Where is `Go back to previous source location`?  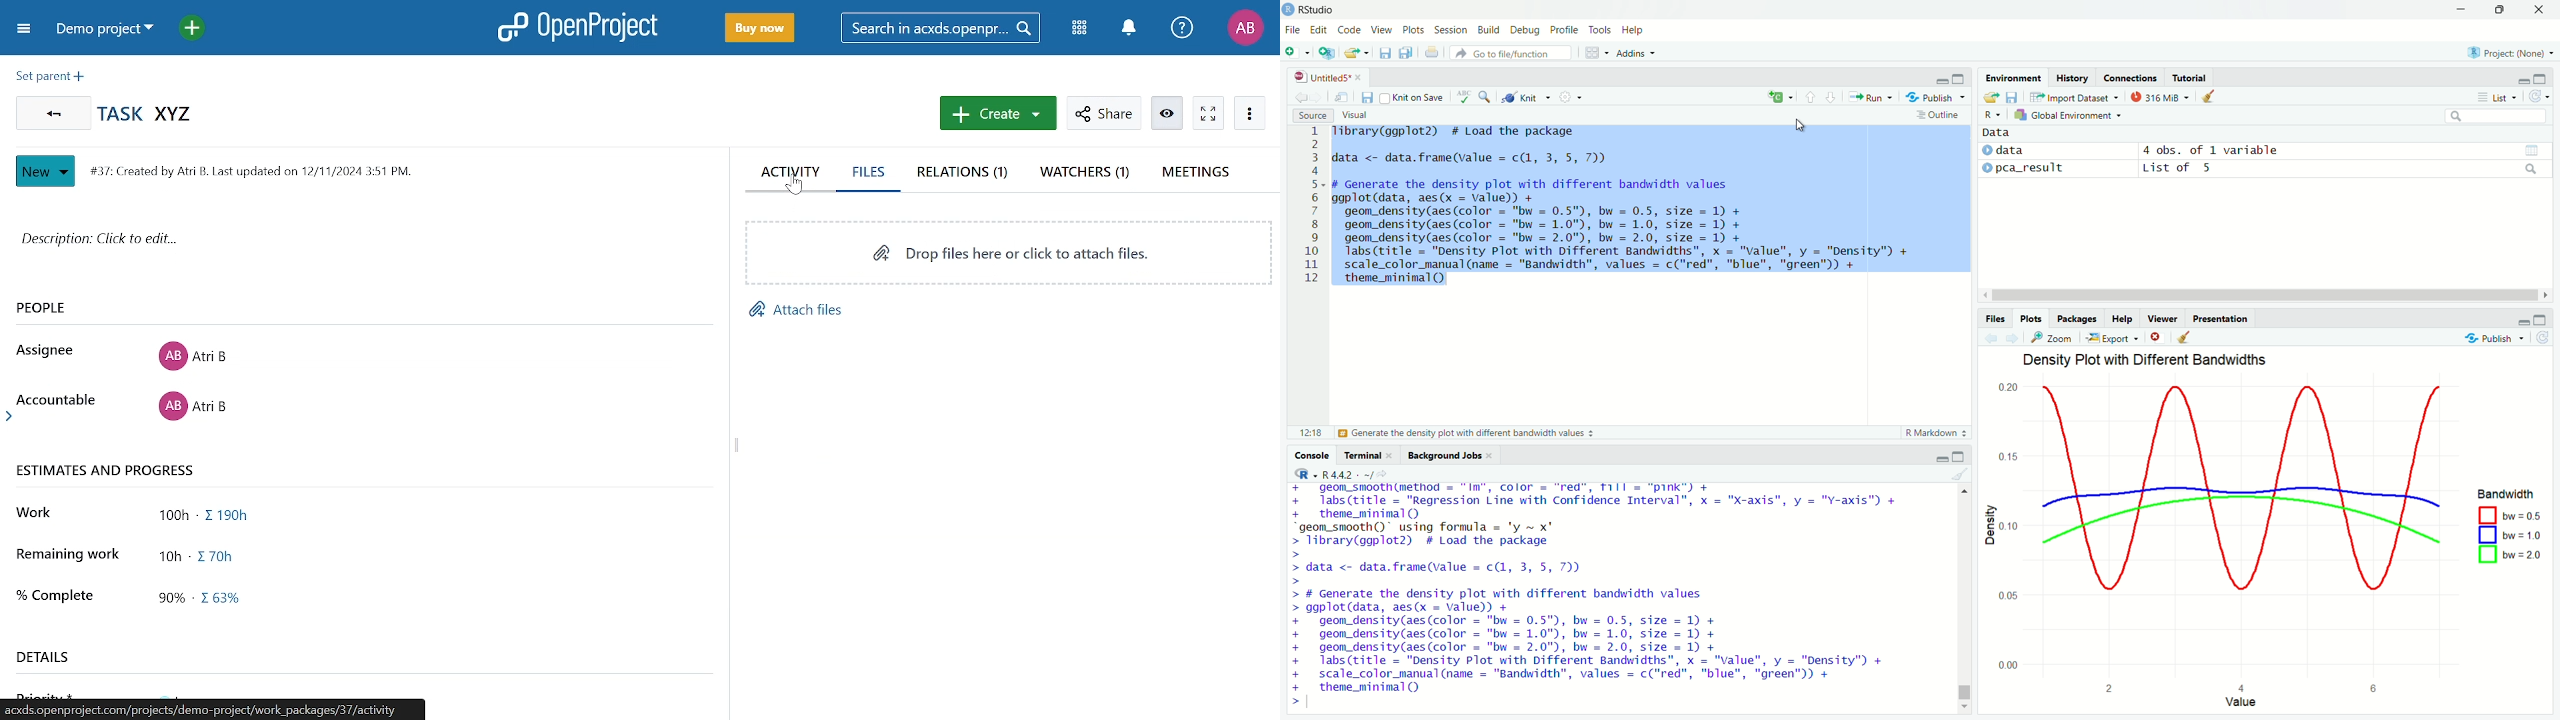
Go back to previous source location is located at coordinates (1299, 96).